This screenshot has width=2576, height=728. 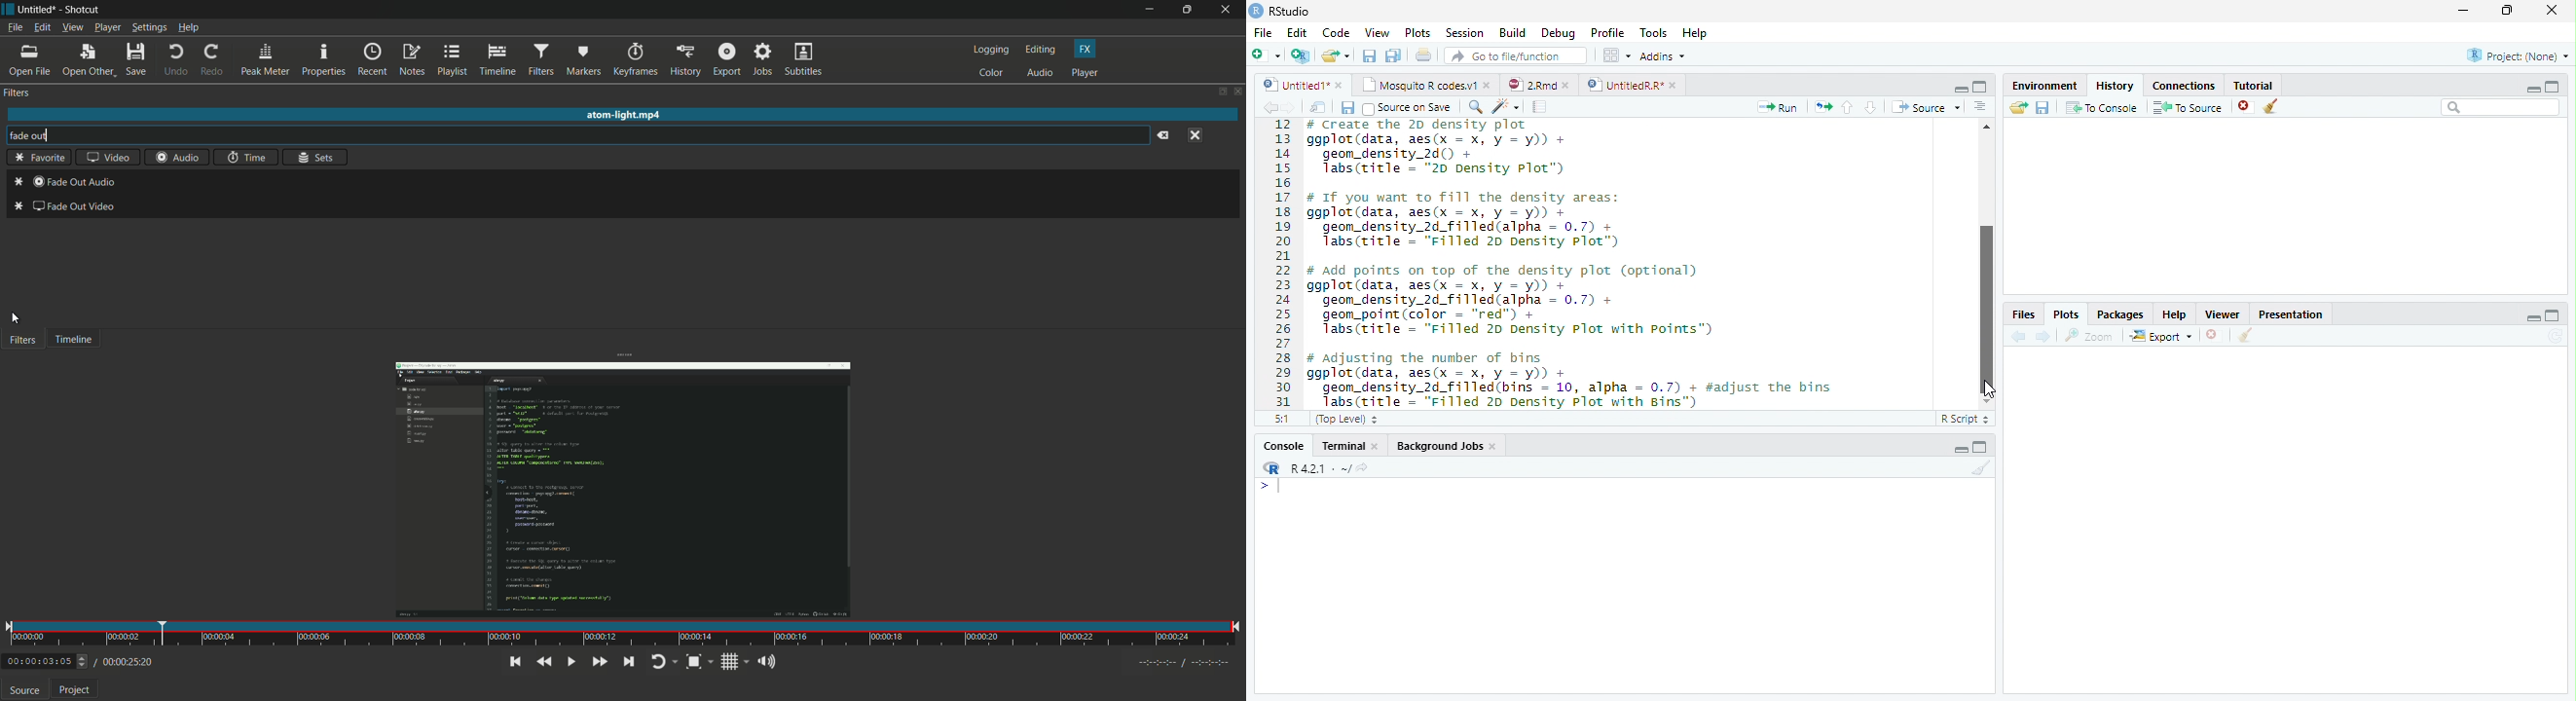 What do you see at coordinates (1980, 86) in the screenshot?
I see `maximize` at bounding box center [1980, 86].